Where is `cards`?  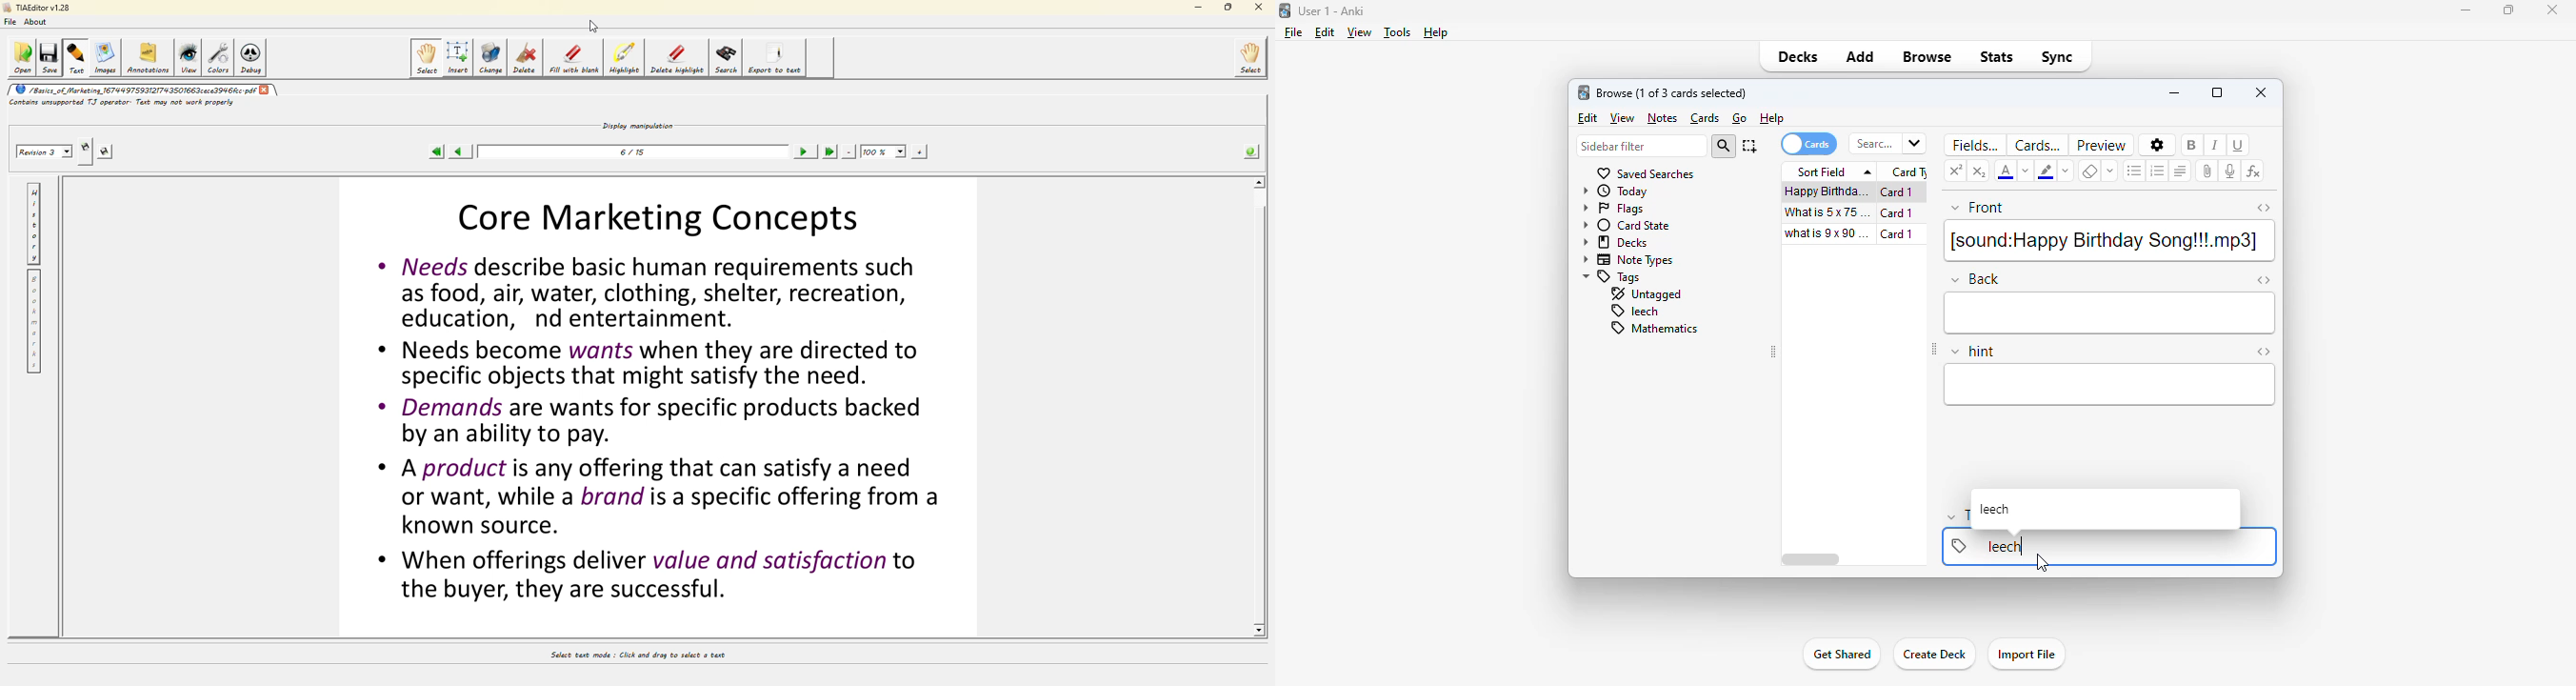
cards is located at coordinates (2037, 145).